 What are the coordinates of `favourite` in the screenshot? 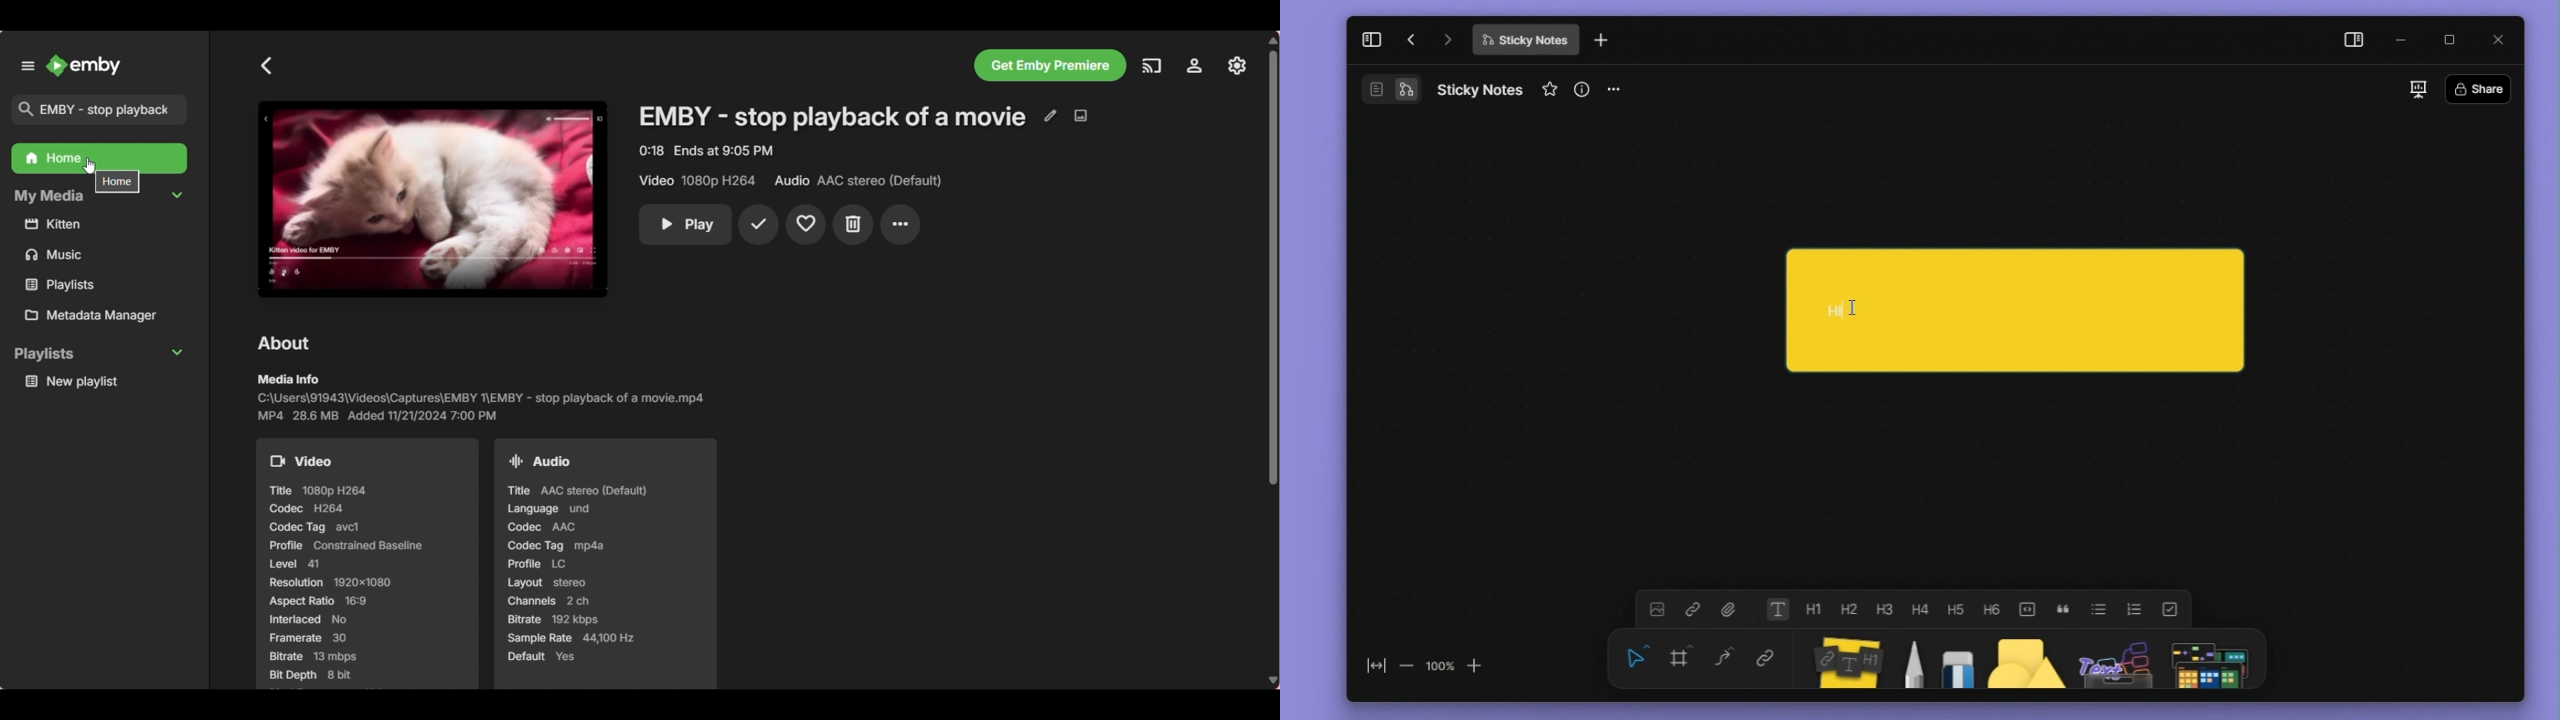 It's located at (1550, 92).